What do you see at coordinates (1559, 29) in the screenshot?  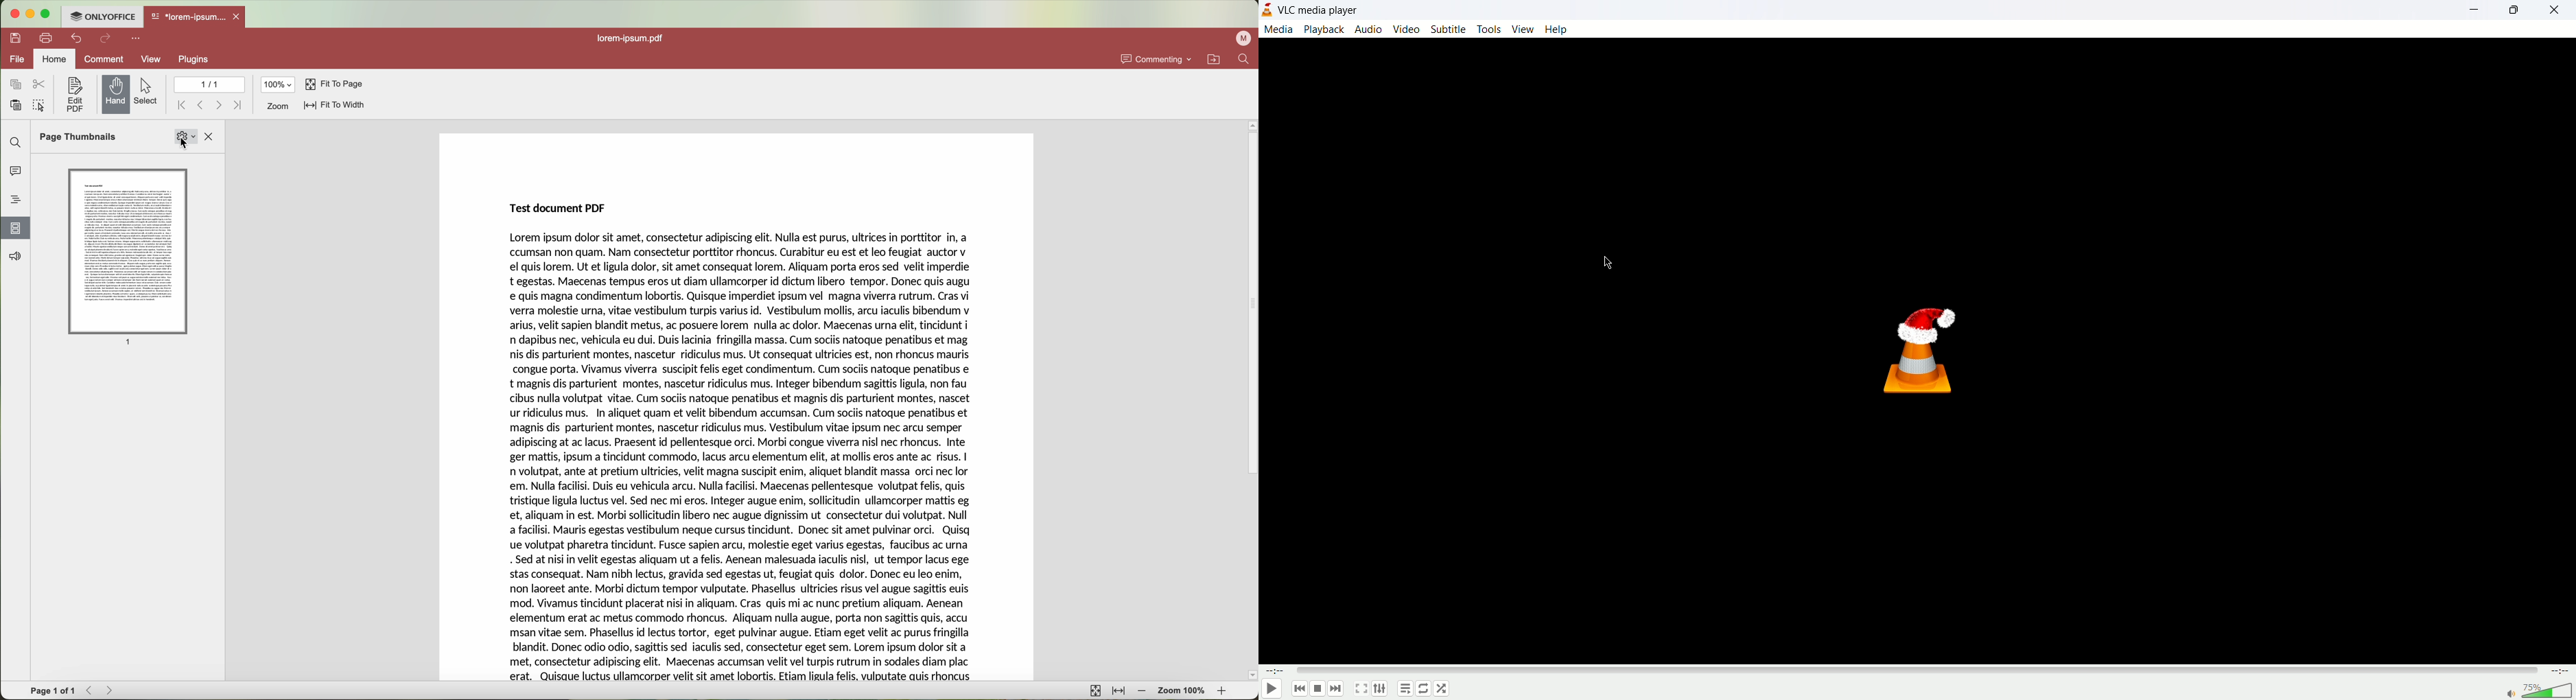 I see `help` at bounding box center [1559, 29].